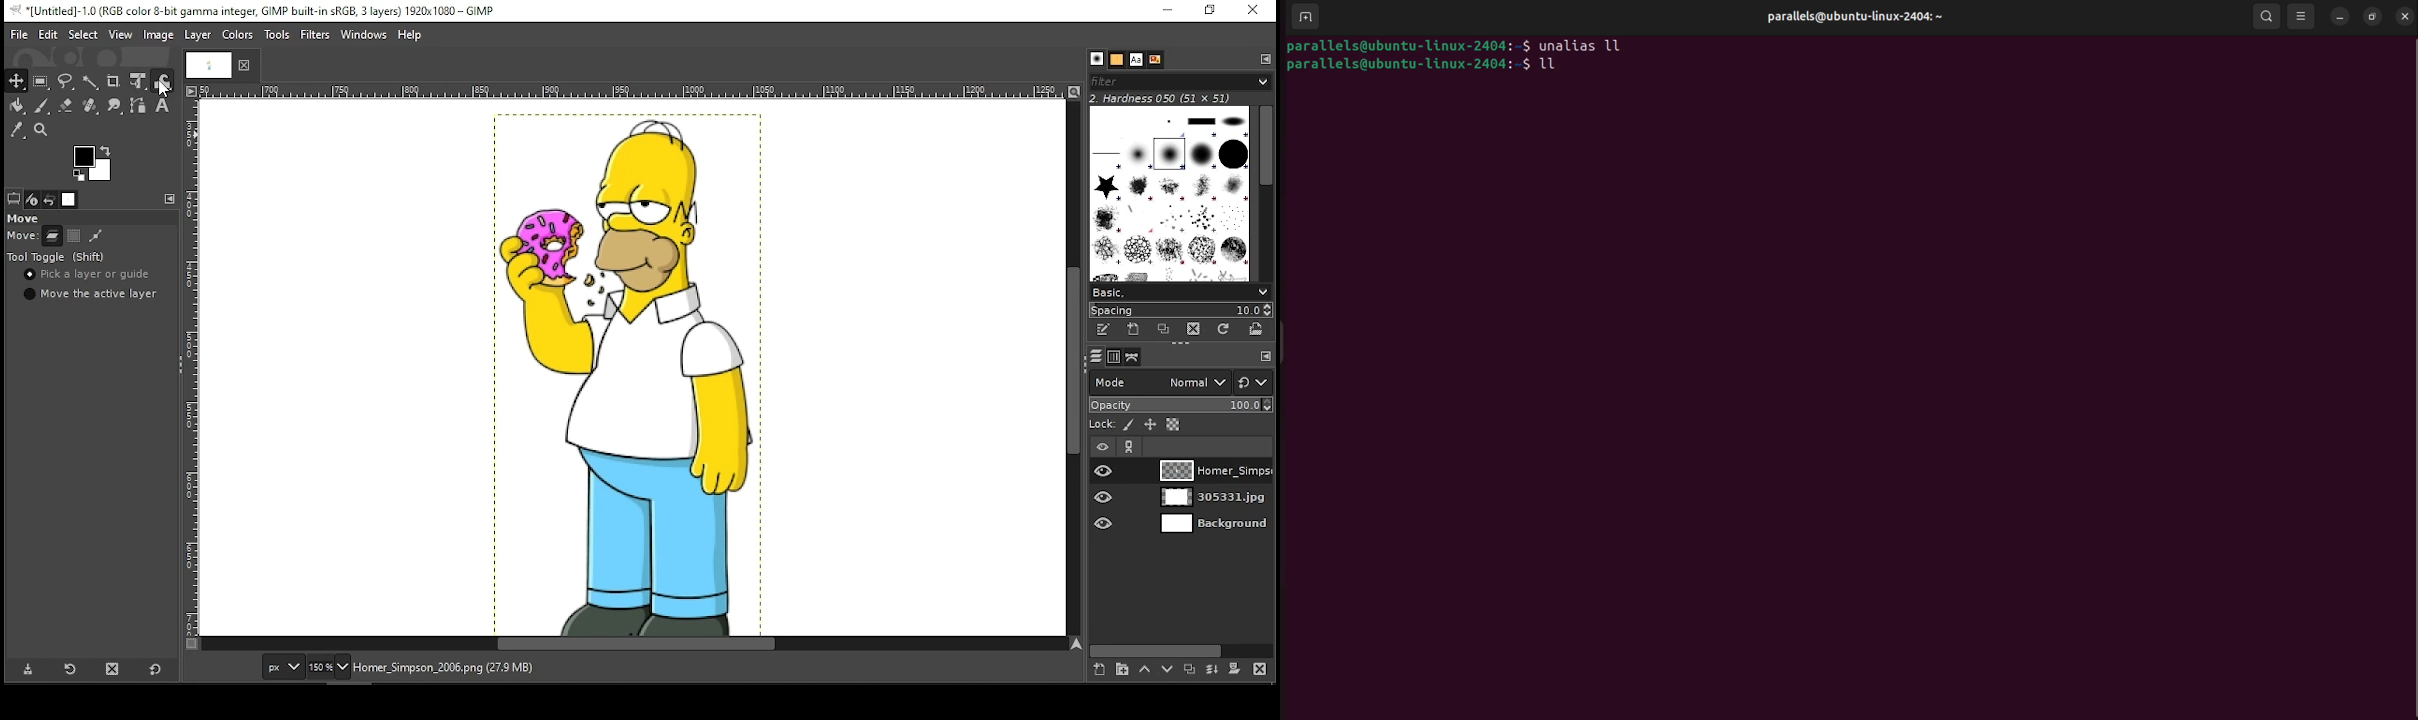 The image size is (2436, 728). Describe the element at coordinates (1269, 59) in the screenshot. I see `edit toolbar` at that location.